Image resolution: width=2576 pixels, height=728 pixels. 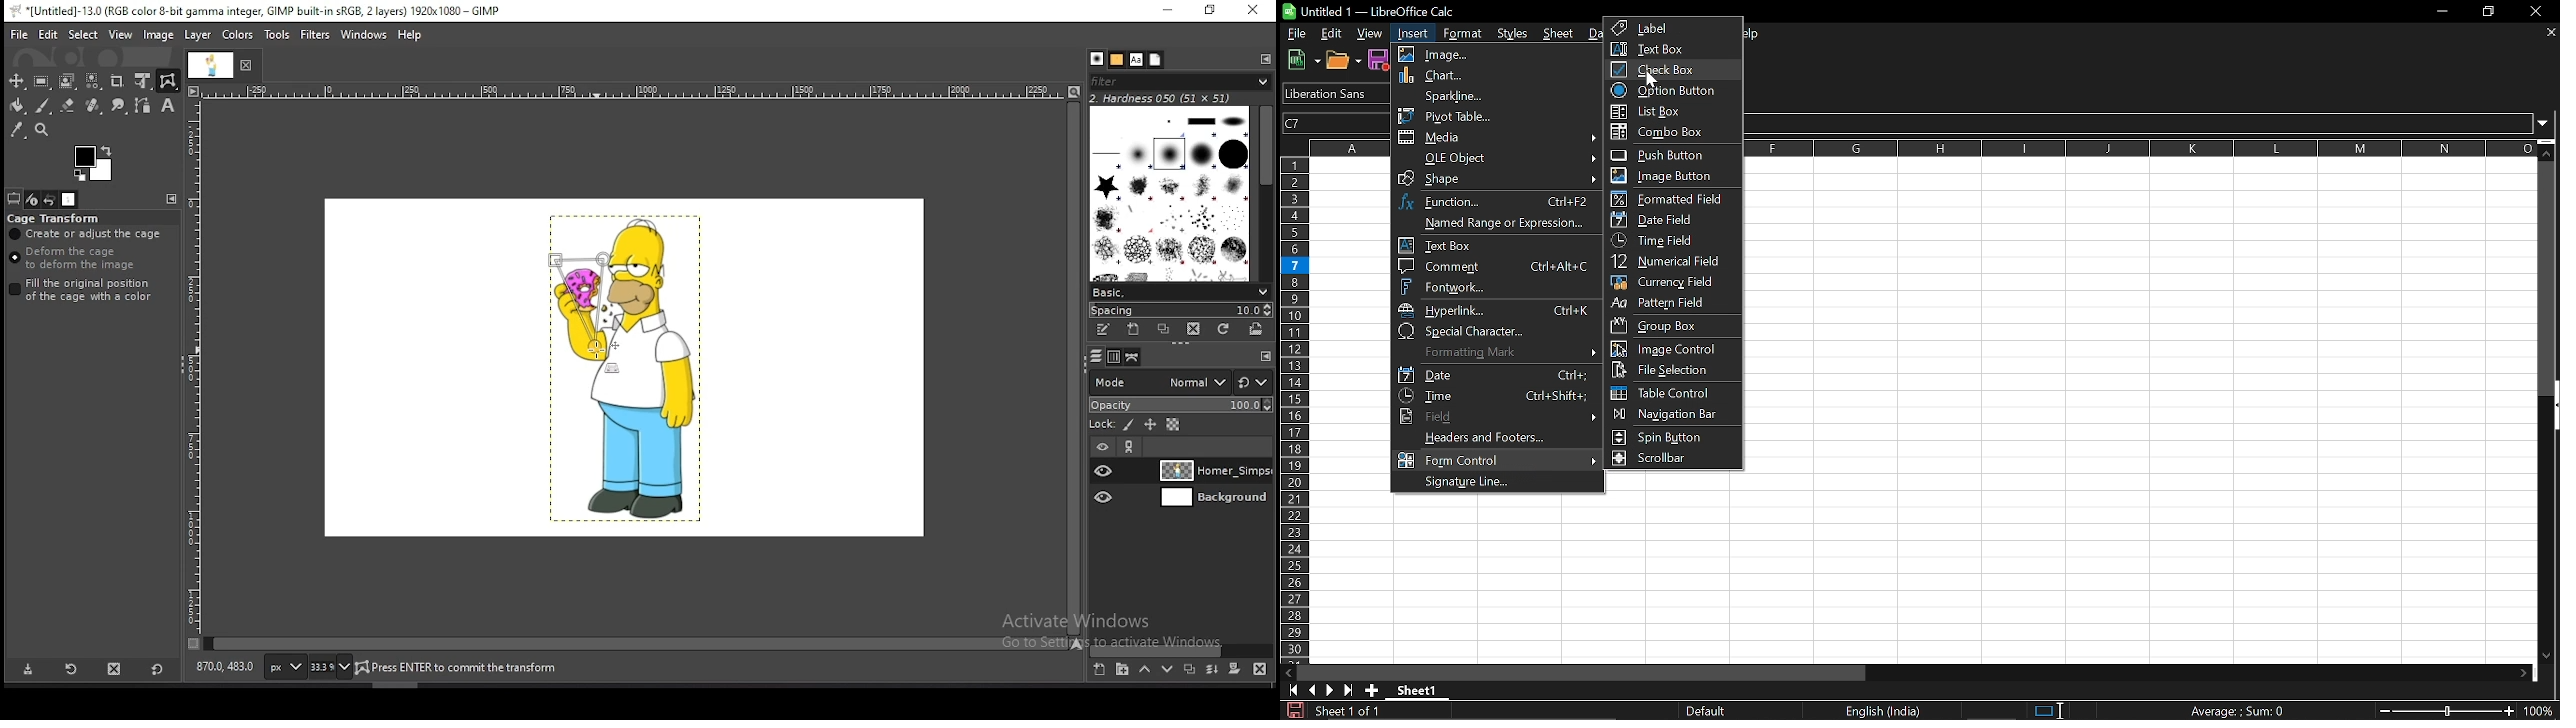 What do you see at coordinates (1105, 497) in the screenshot?
I see `layer visibility on/off` at bounding box center [1105, 497].